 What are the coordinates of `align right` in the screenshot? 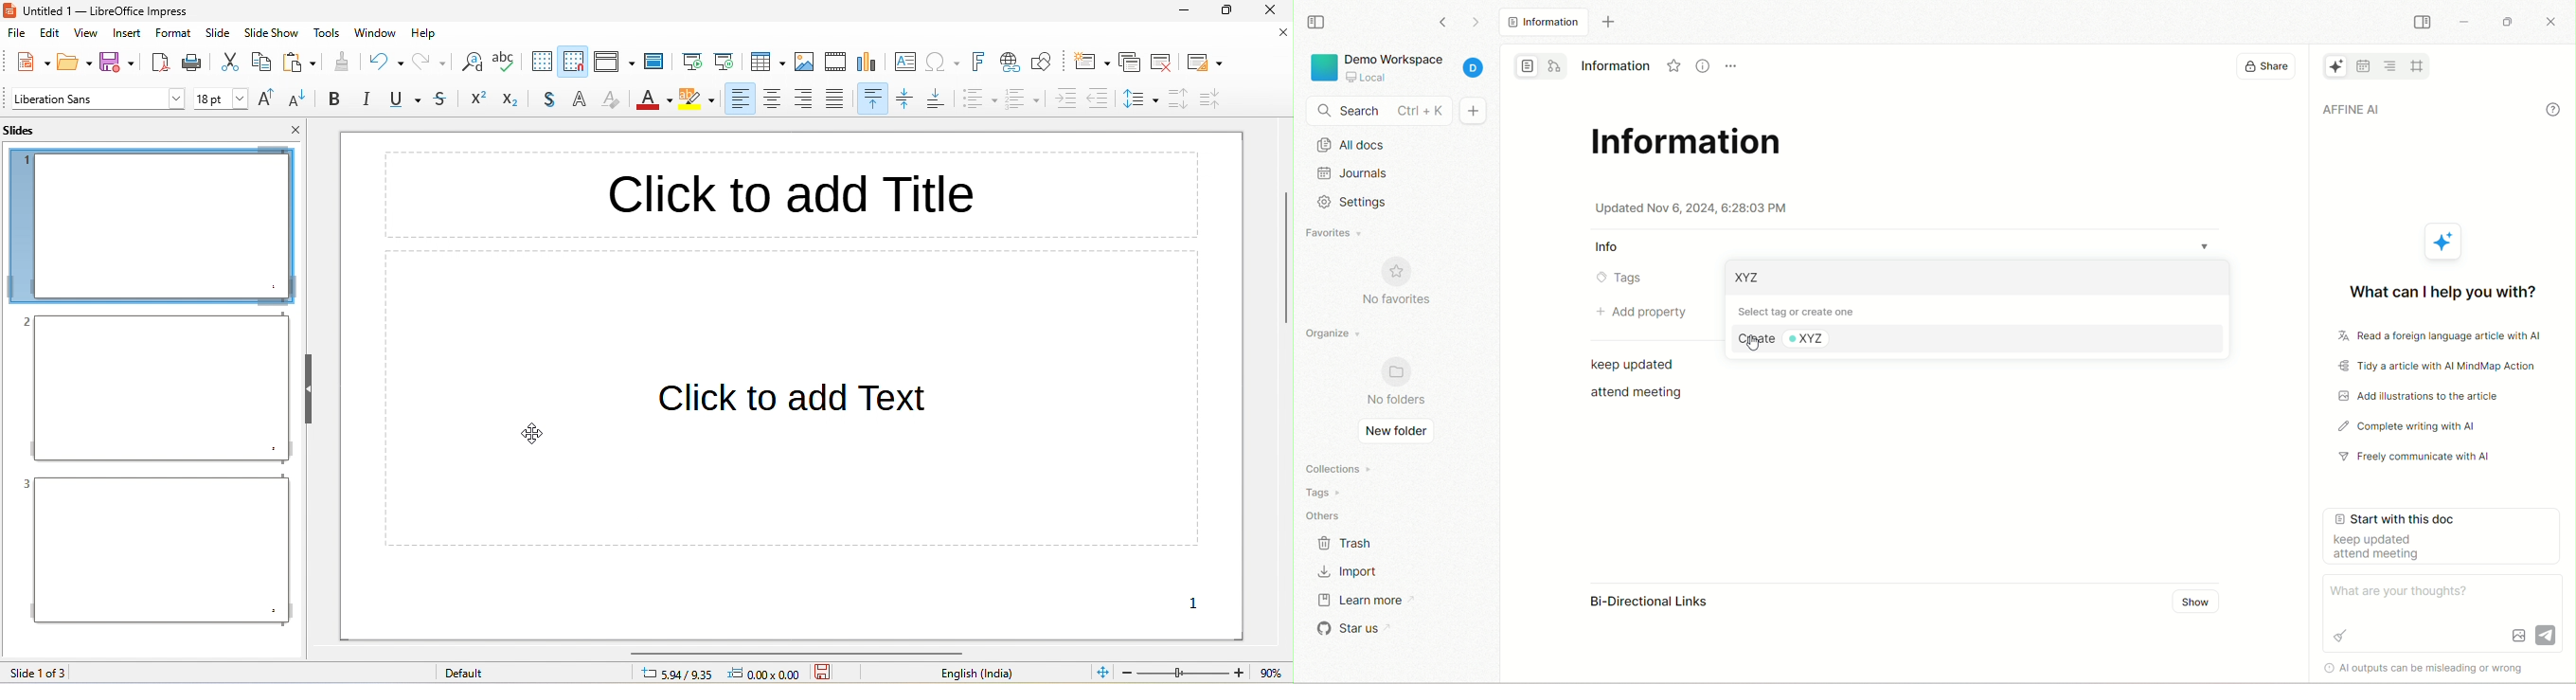 It's located at (807, 99).